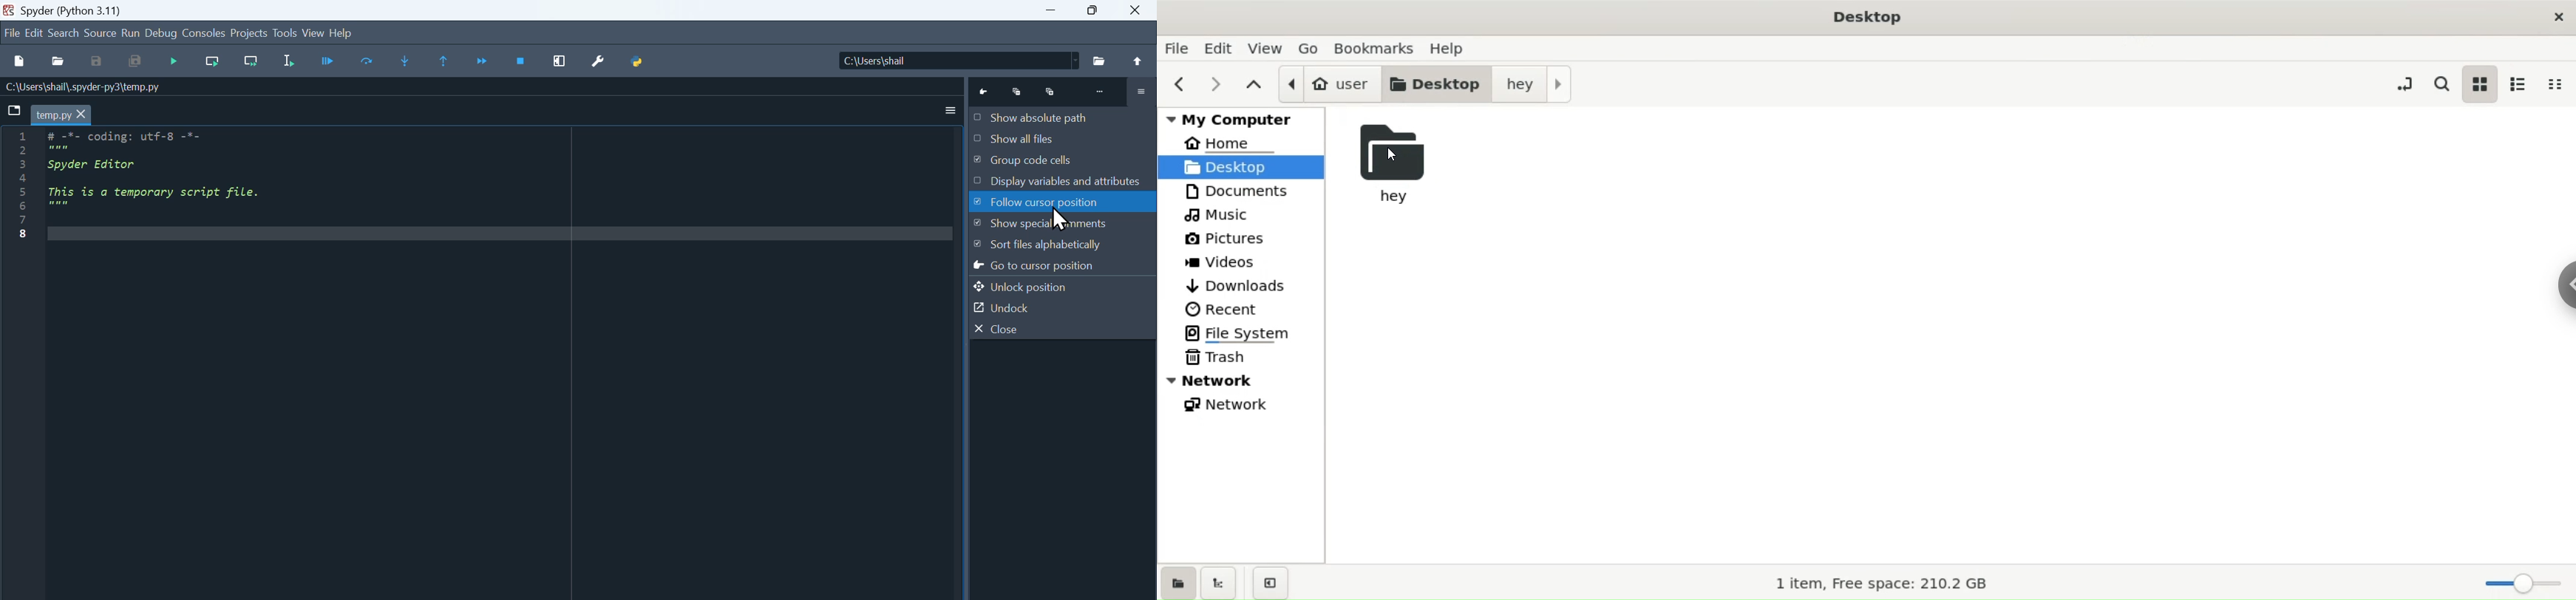  Describe the element at coordinates (1050, 139) in the screenshot. I see `Show all files` at that location.